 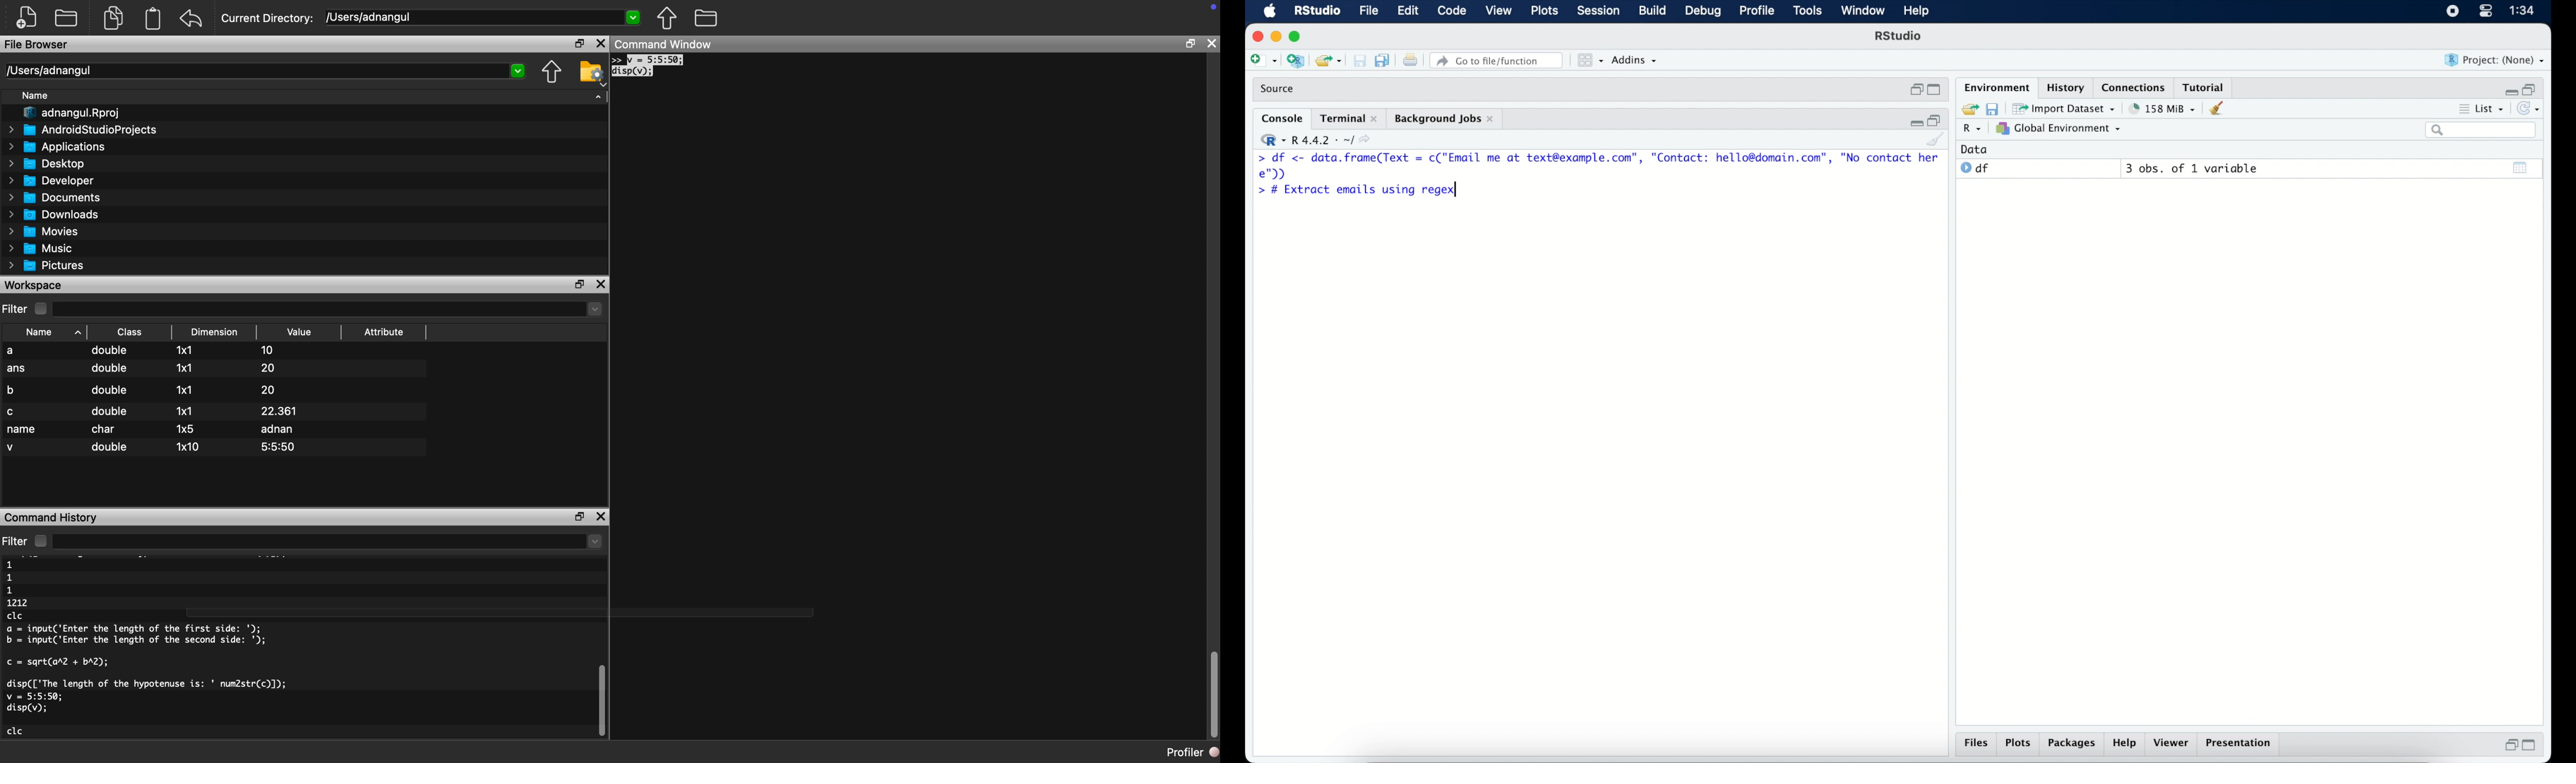 What do you see at coordinates (1263, 61) in the screenshot?
I see `create new file` at bounding box center [1263, 61].